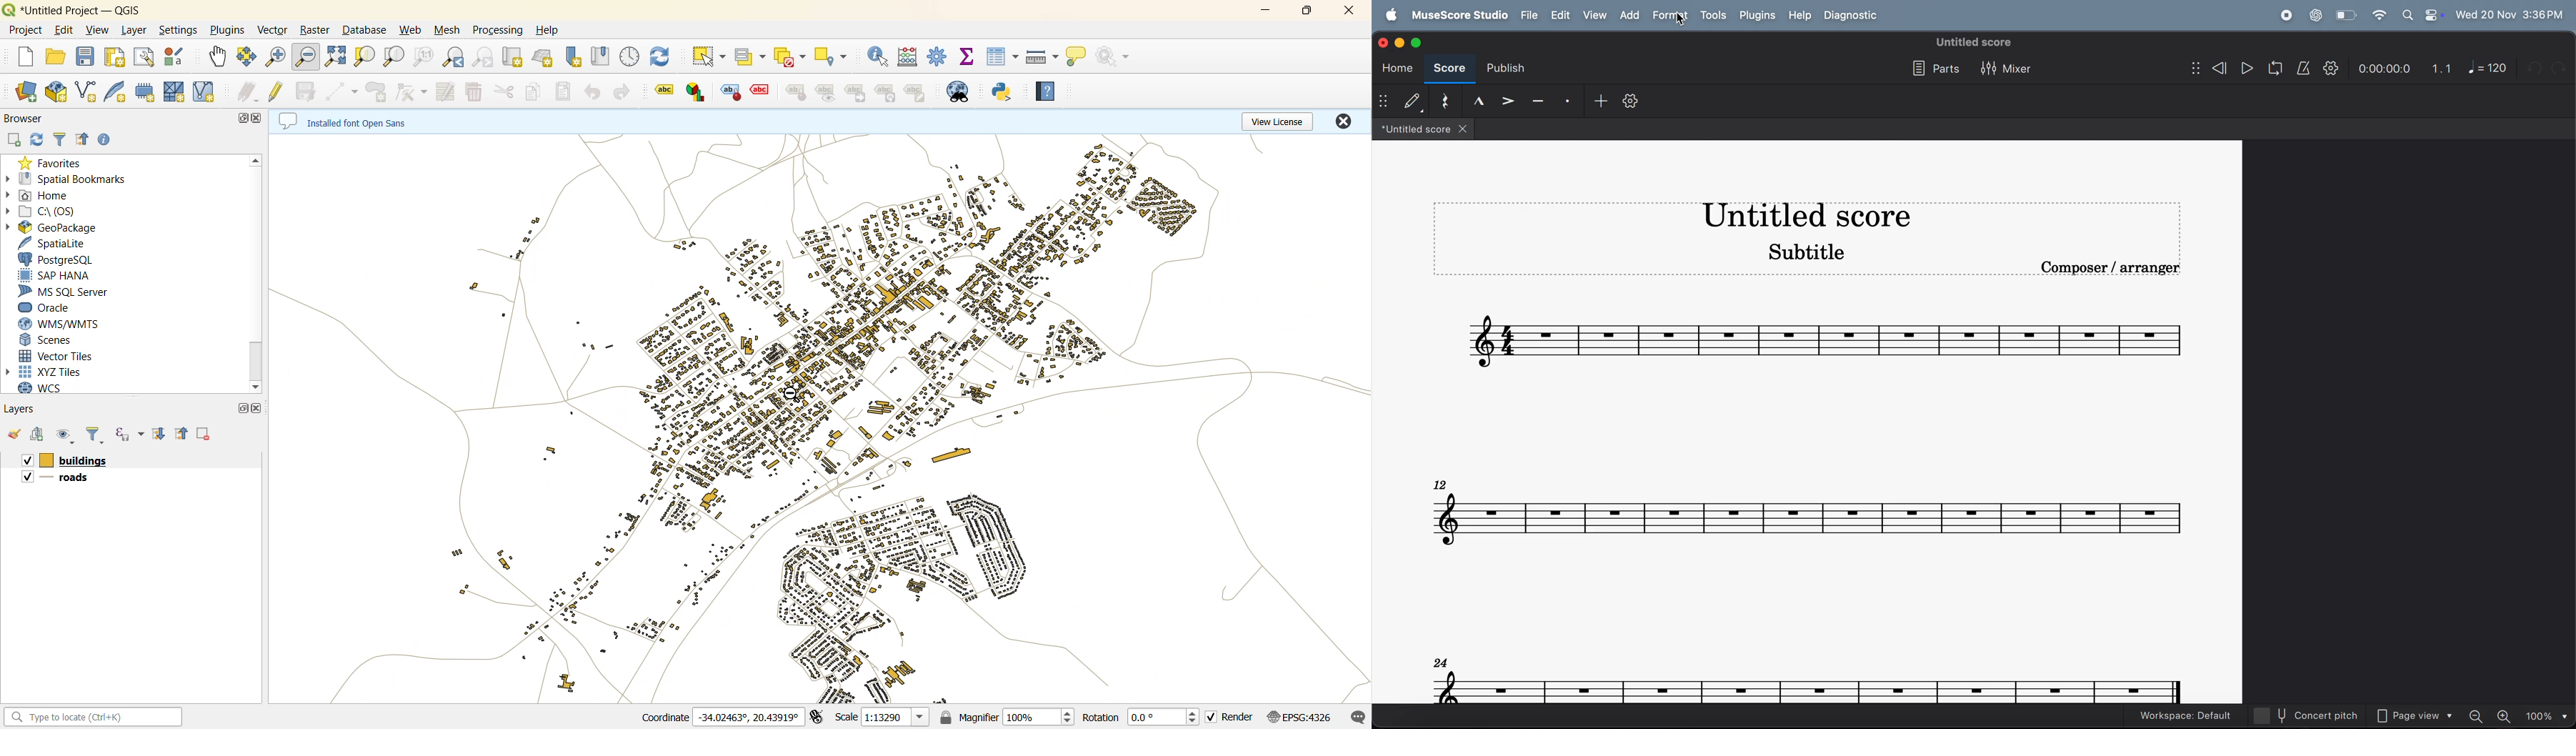 The width and height of the screenshot is (2576, 756). What do you see at coordinates (1004, 717) in the screenshot?
I see `magnifier` at bounding box center [1004, 717].